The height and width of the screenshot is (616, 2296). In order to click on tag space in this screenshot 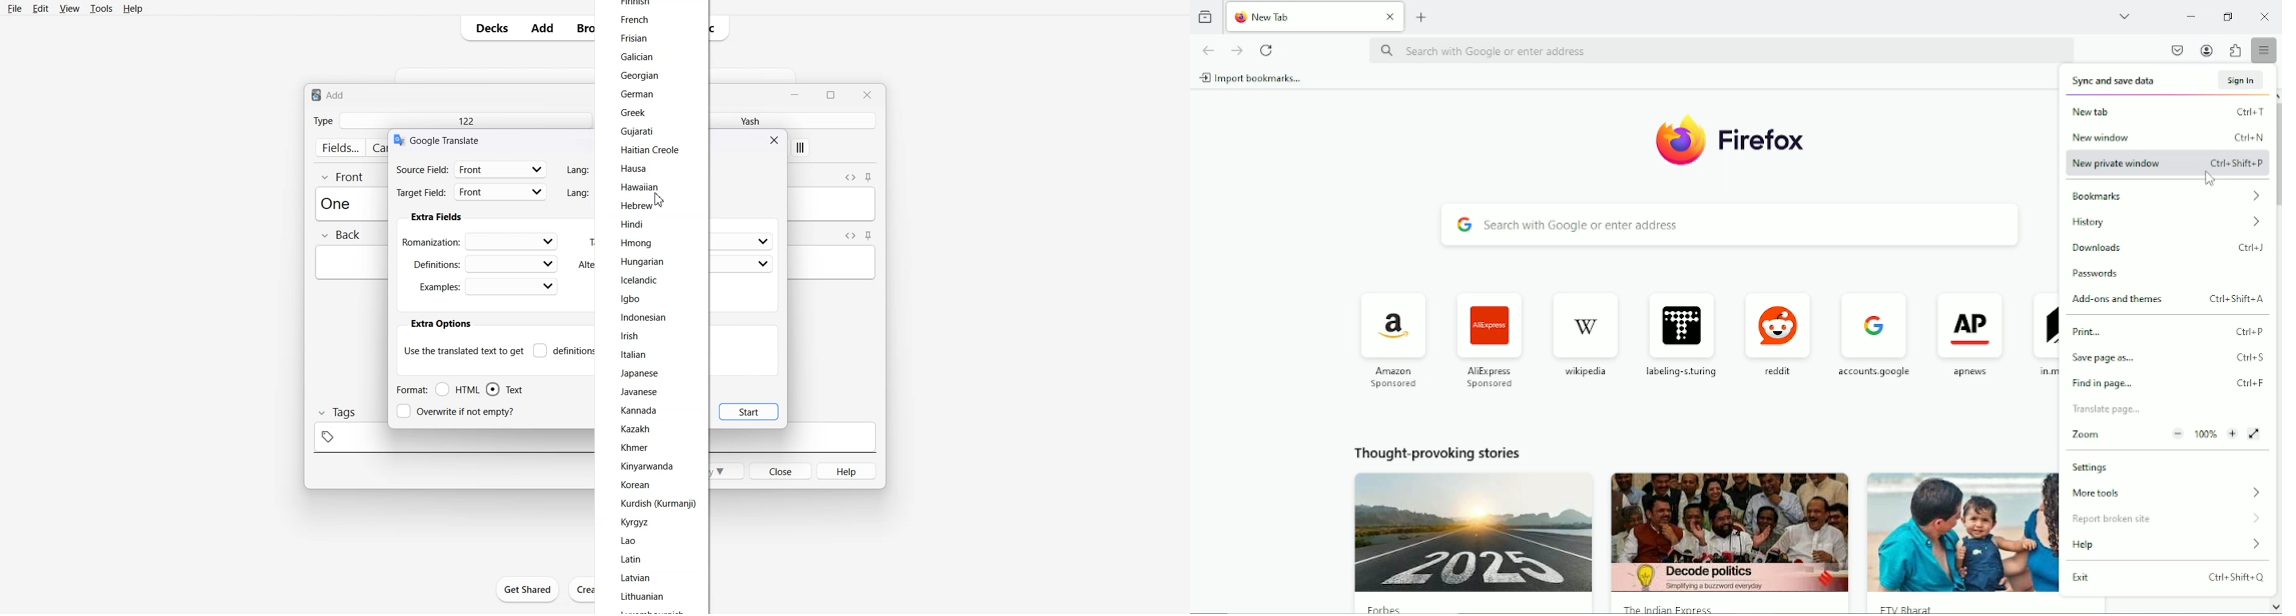, I will do `click(450, 441)`.